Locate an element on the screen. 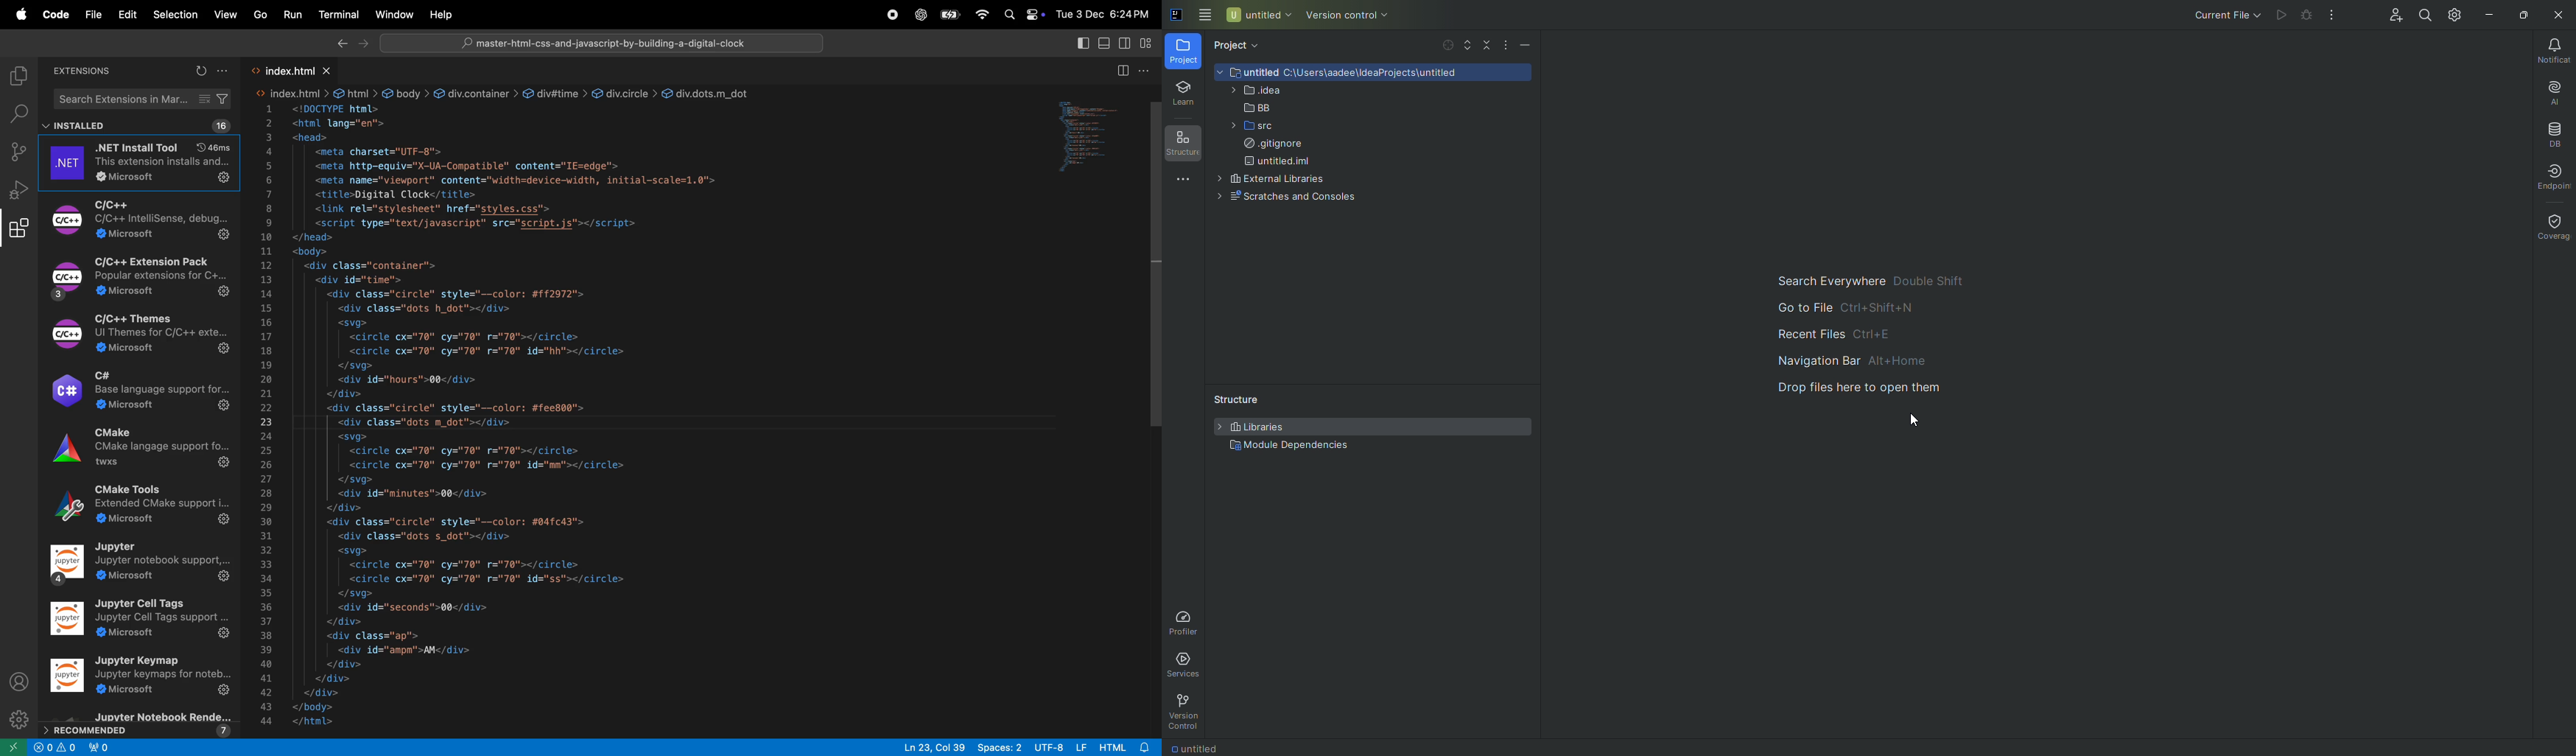 The width and height of the screenshot is (2576, 756). html alert is located at coordinates (1117, 746).